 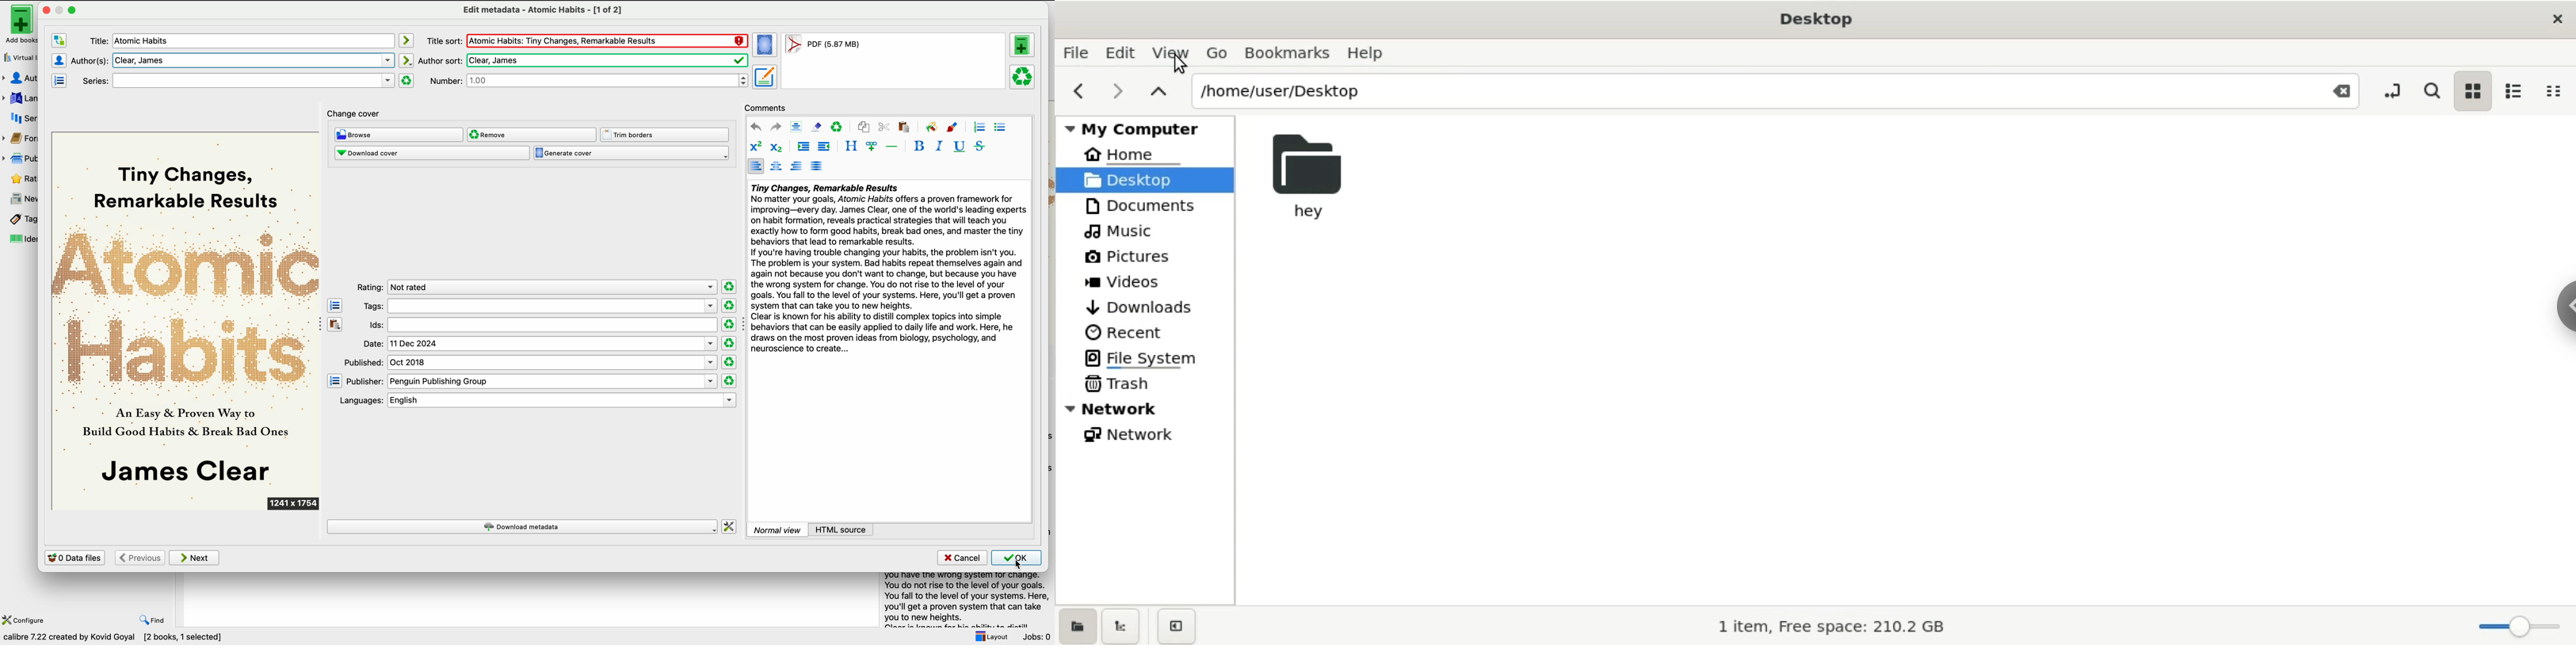 I want to click on maximize window, so click(x=66, y=9).